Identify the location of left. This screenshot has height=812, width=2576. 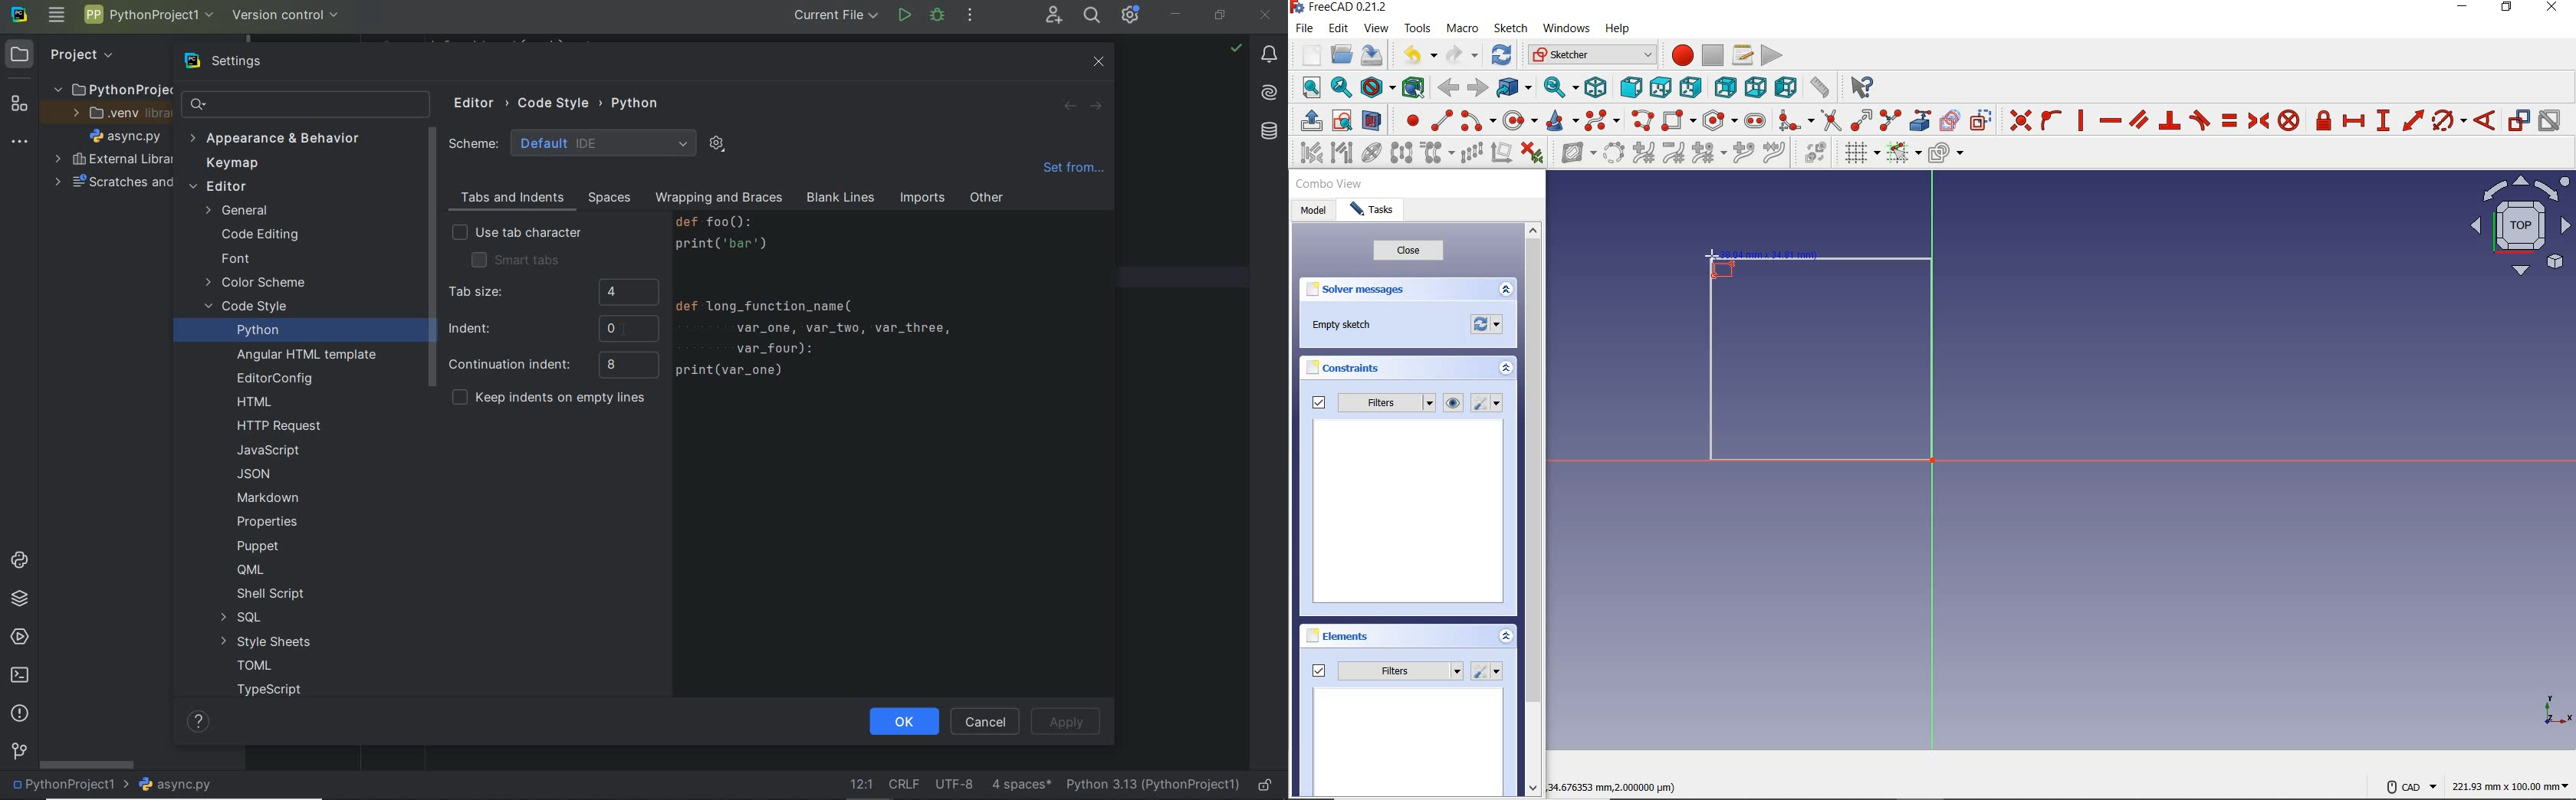
(1786, 88).